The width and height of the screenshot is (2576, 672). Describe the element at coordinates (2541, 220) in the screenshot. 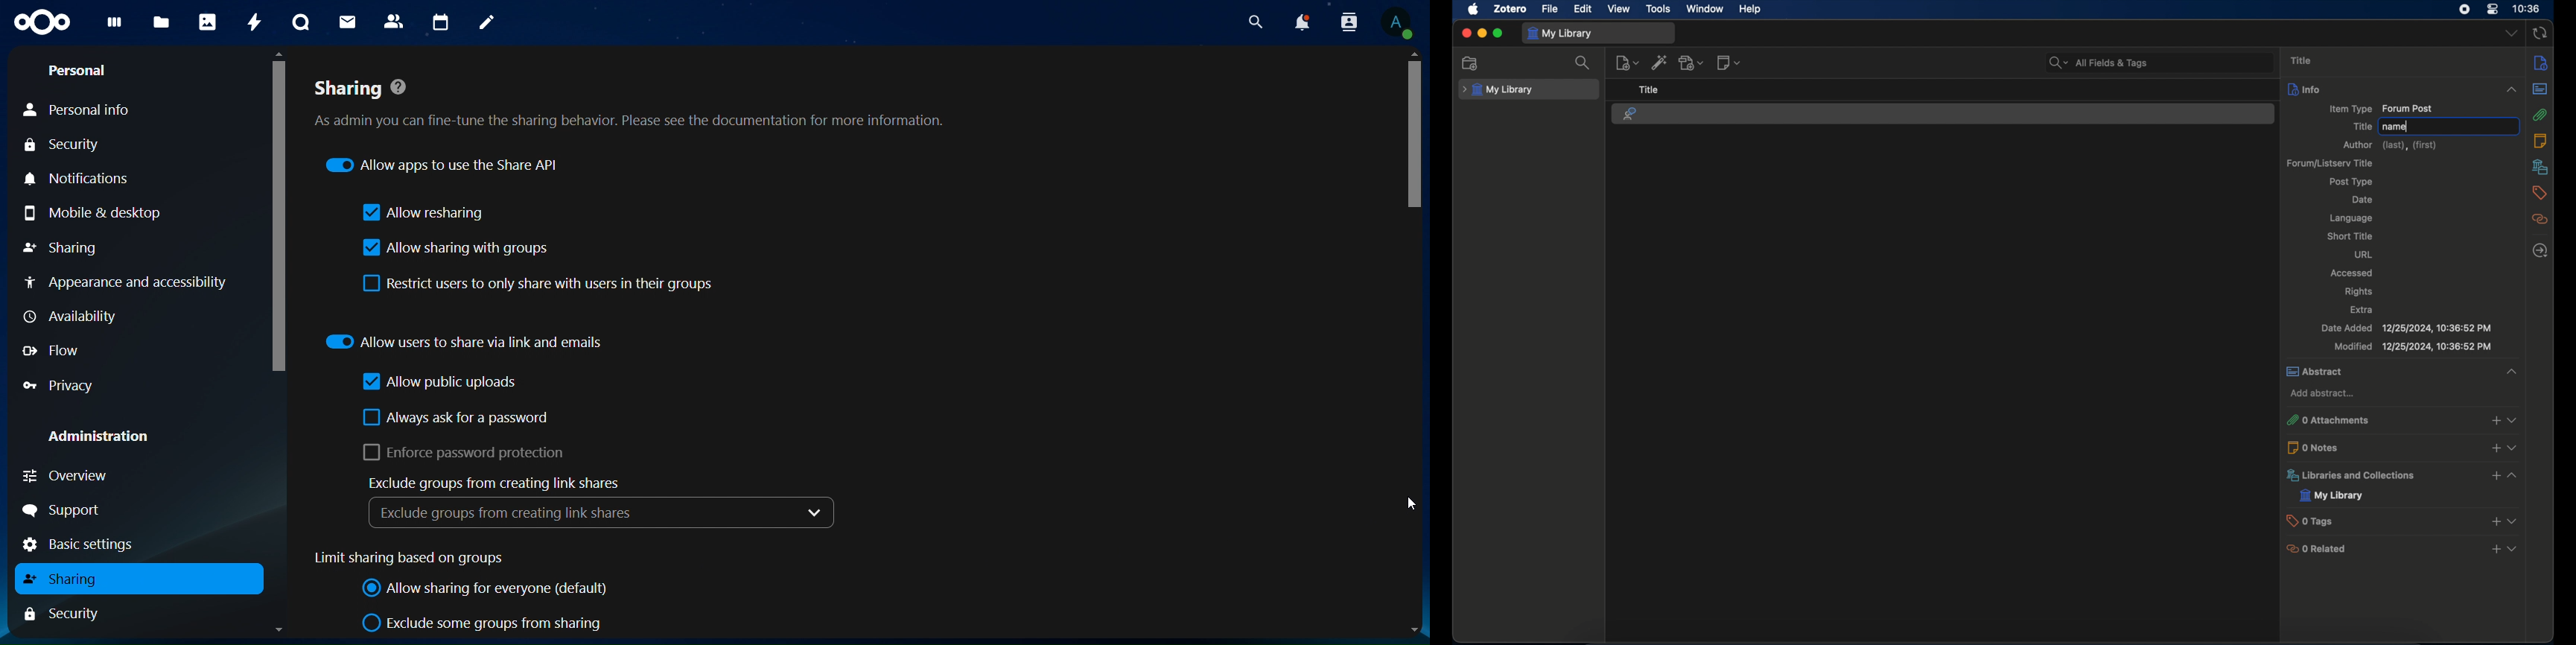

I see `related` at that location.